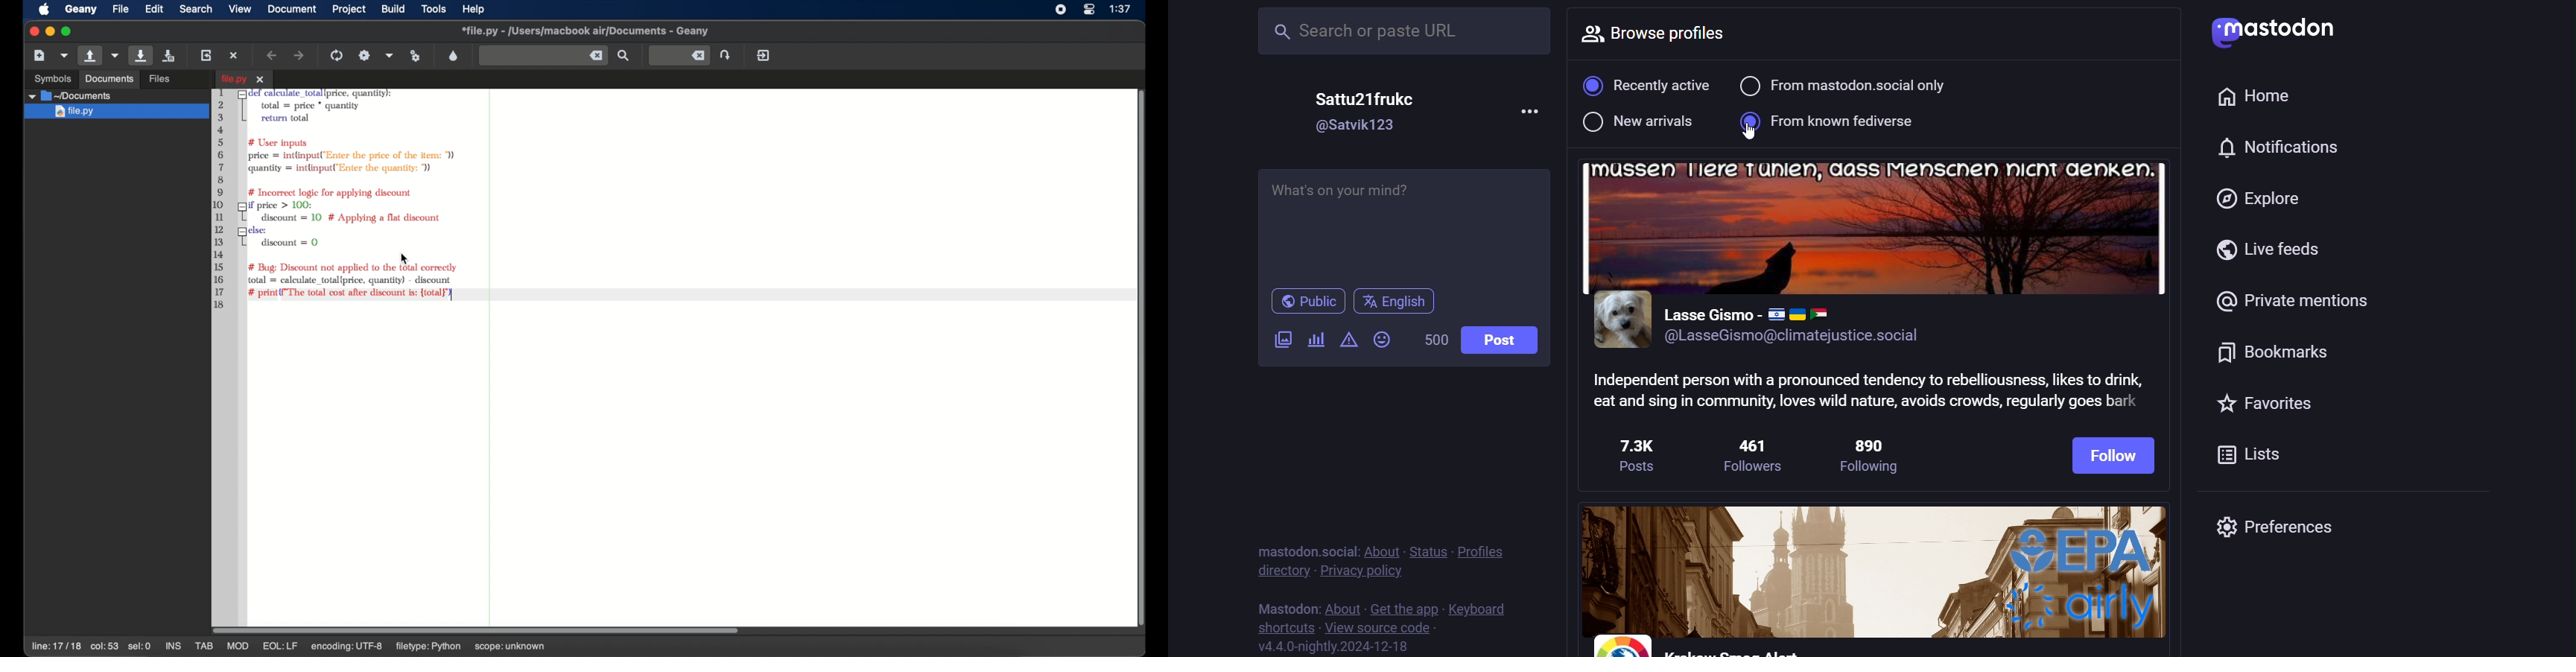 The width and height of the screenshot is (2576, 672). What do you see at coordinates (1400, 223) in the screenshot?
I see `What's on your mind?` at bounding box center [1400, 223].